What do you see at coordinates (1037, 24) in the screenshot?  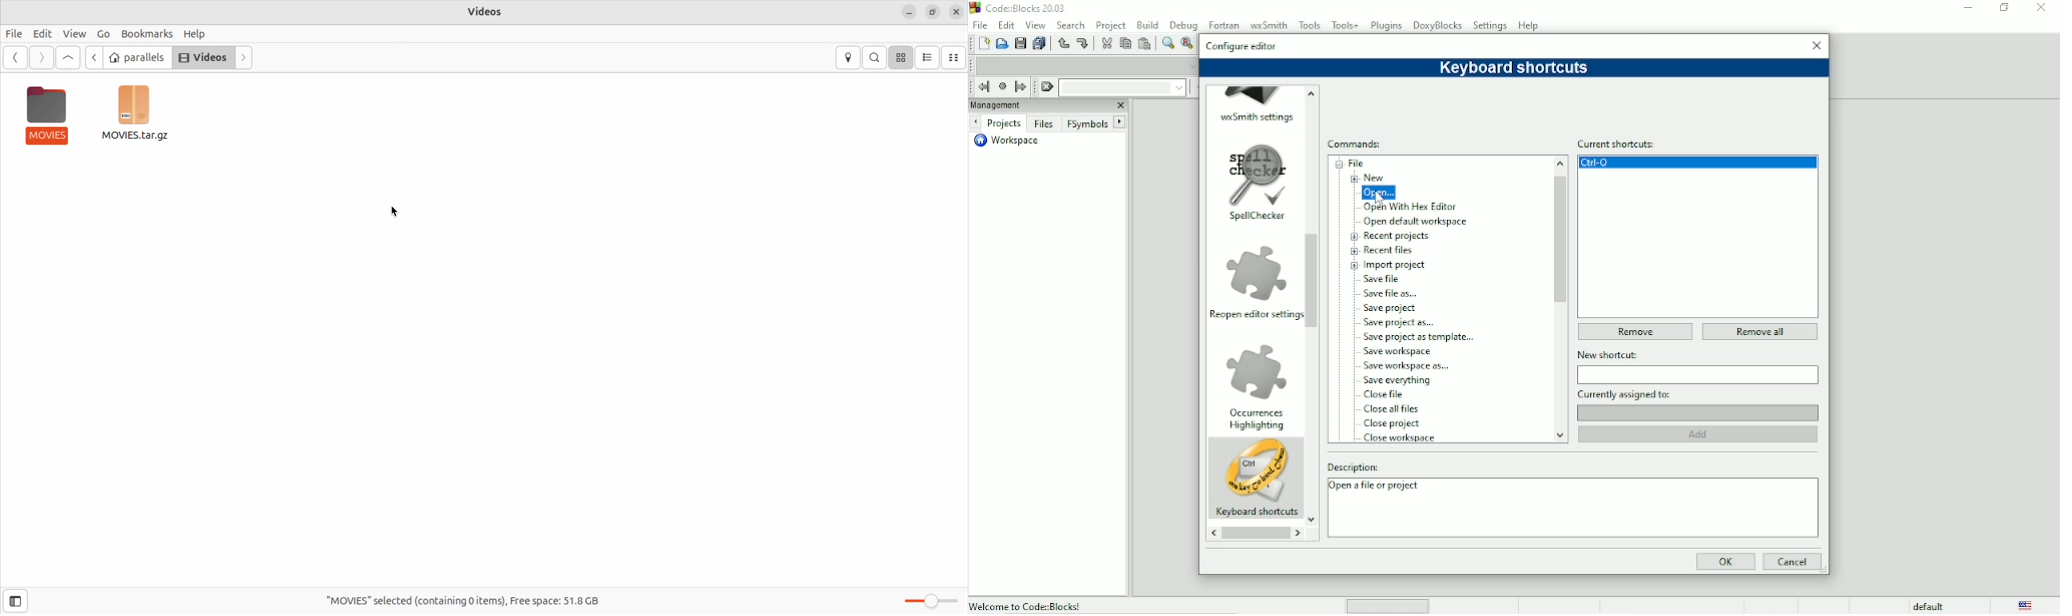 I see `View` at bounding box center [1037, 24].